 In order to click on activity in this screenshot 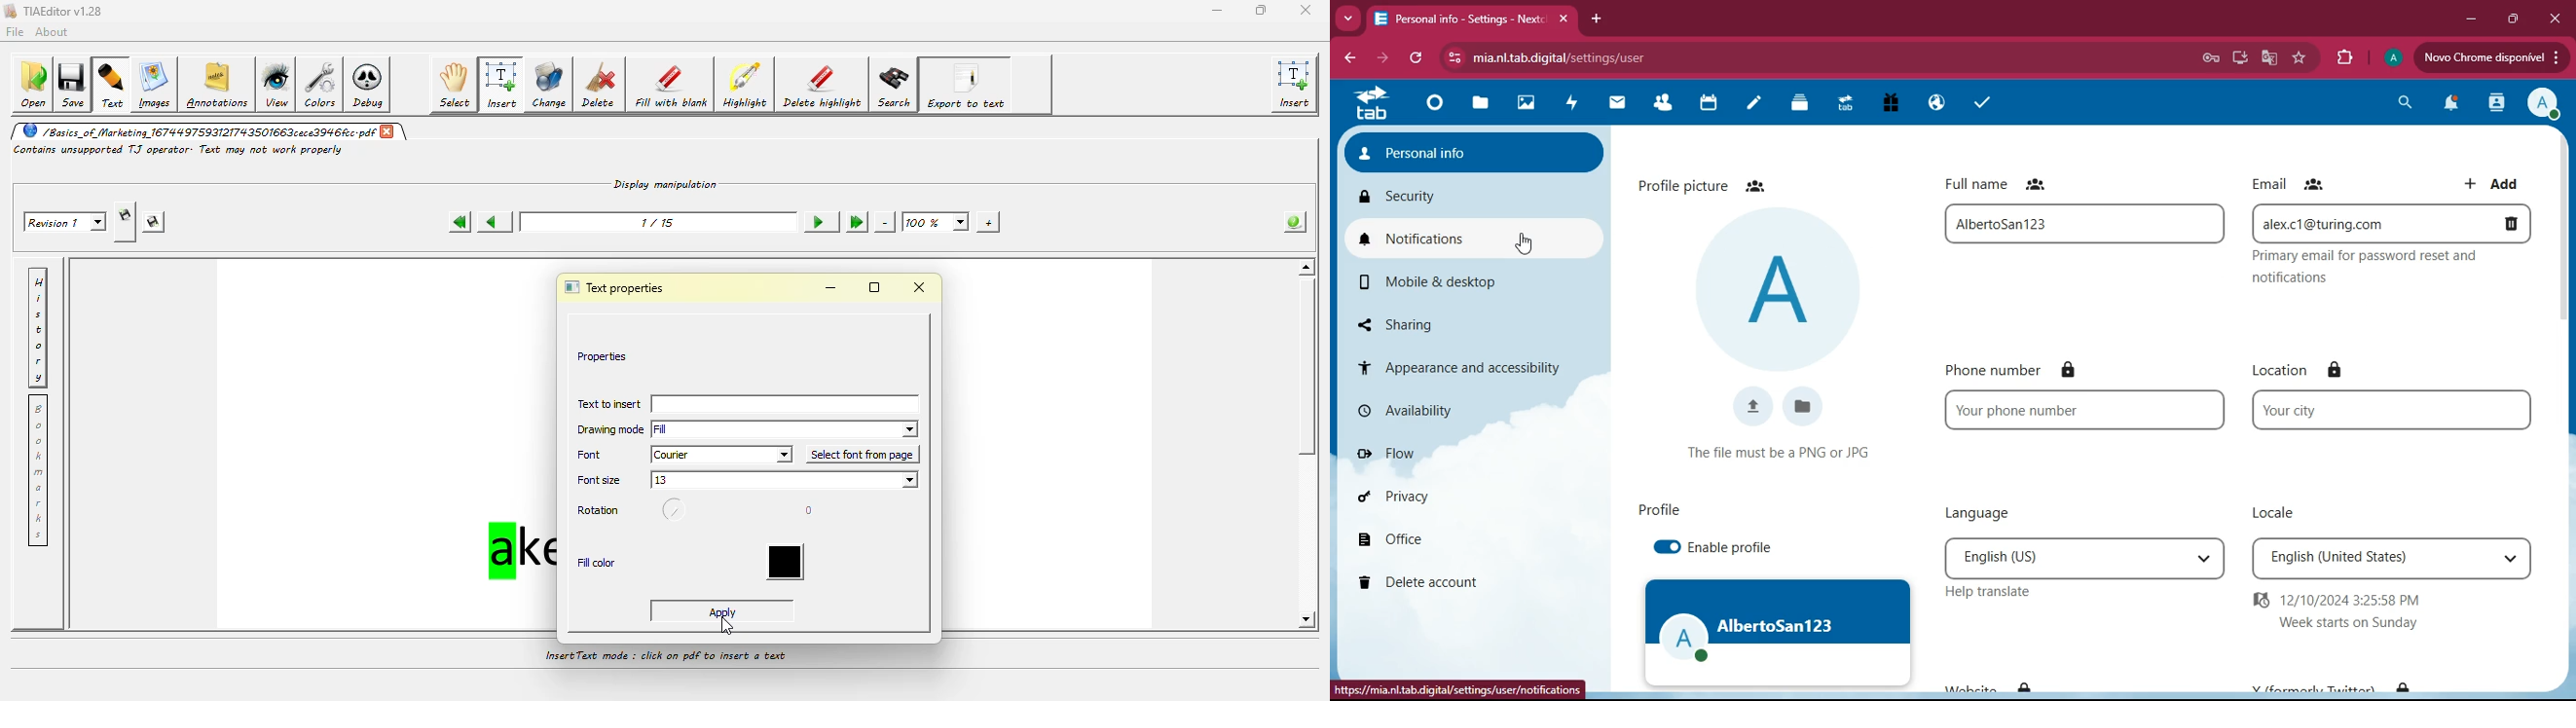, I will do `click(1576, 104)`.